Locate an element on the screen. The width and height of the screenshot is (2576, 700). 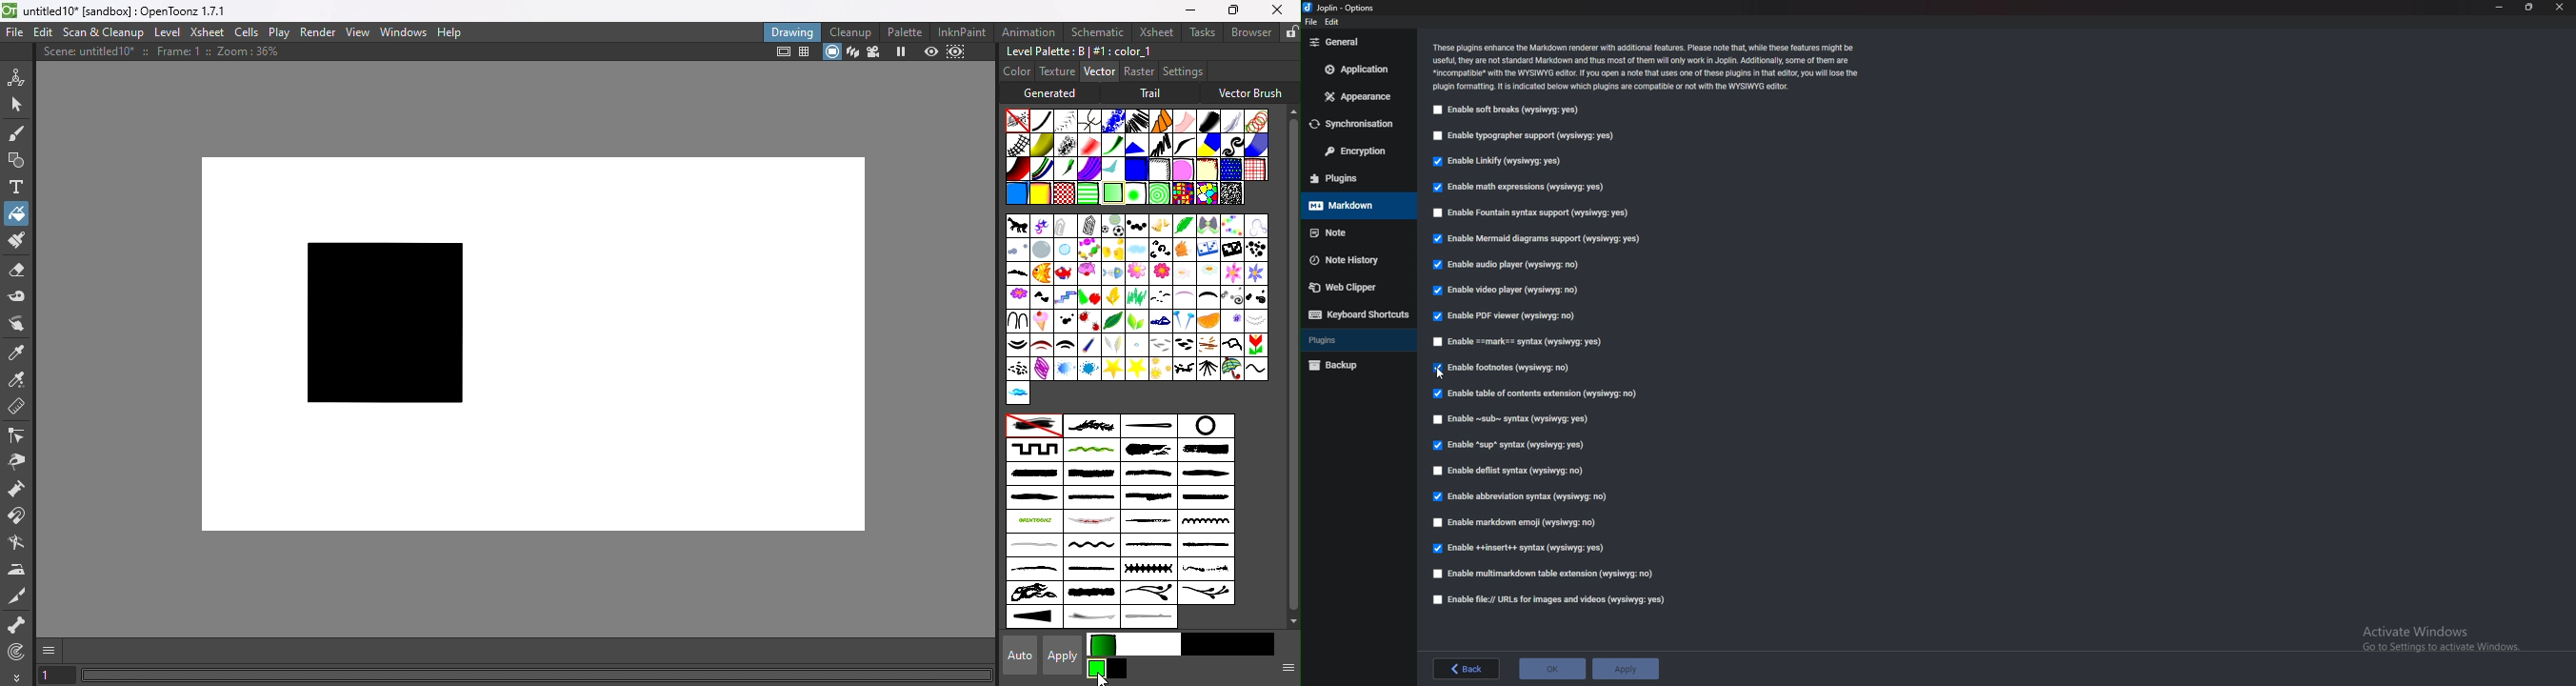
intertwined waved is located at coordinates (1091, 450).